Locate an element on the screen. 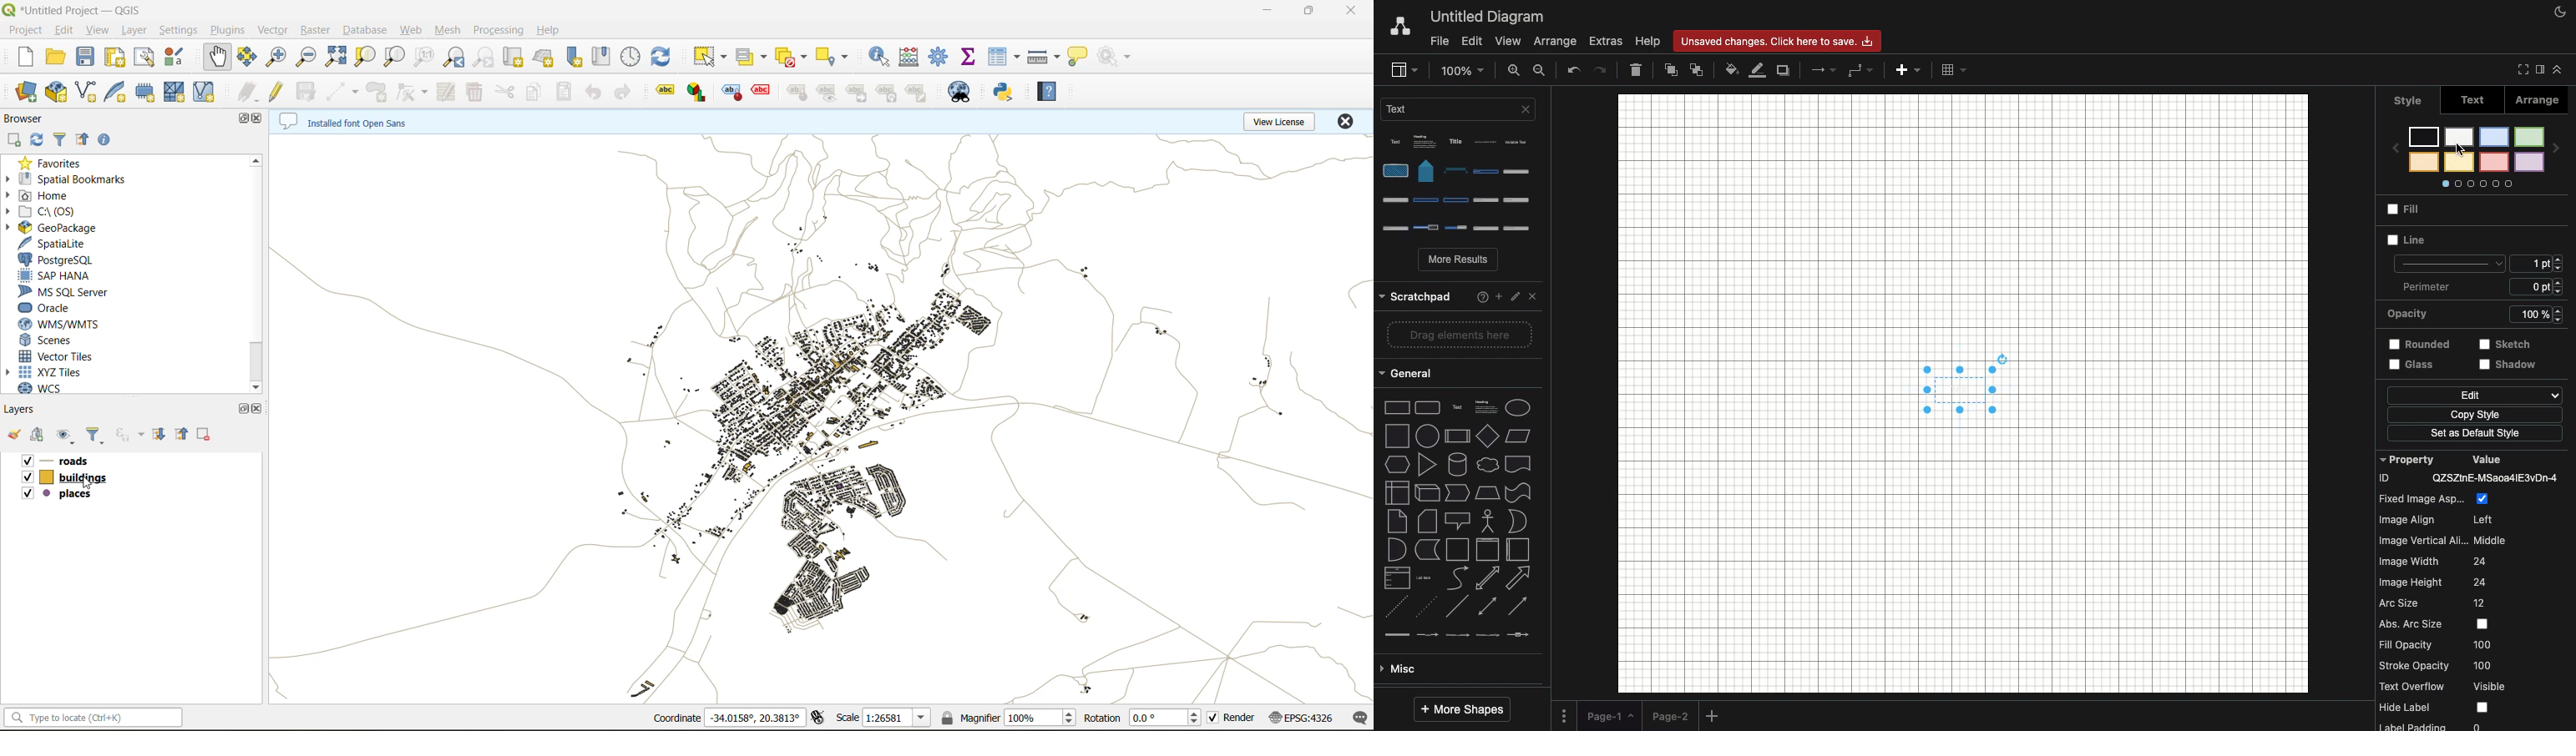  shapes is located at coordinates (1463, 403).